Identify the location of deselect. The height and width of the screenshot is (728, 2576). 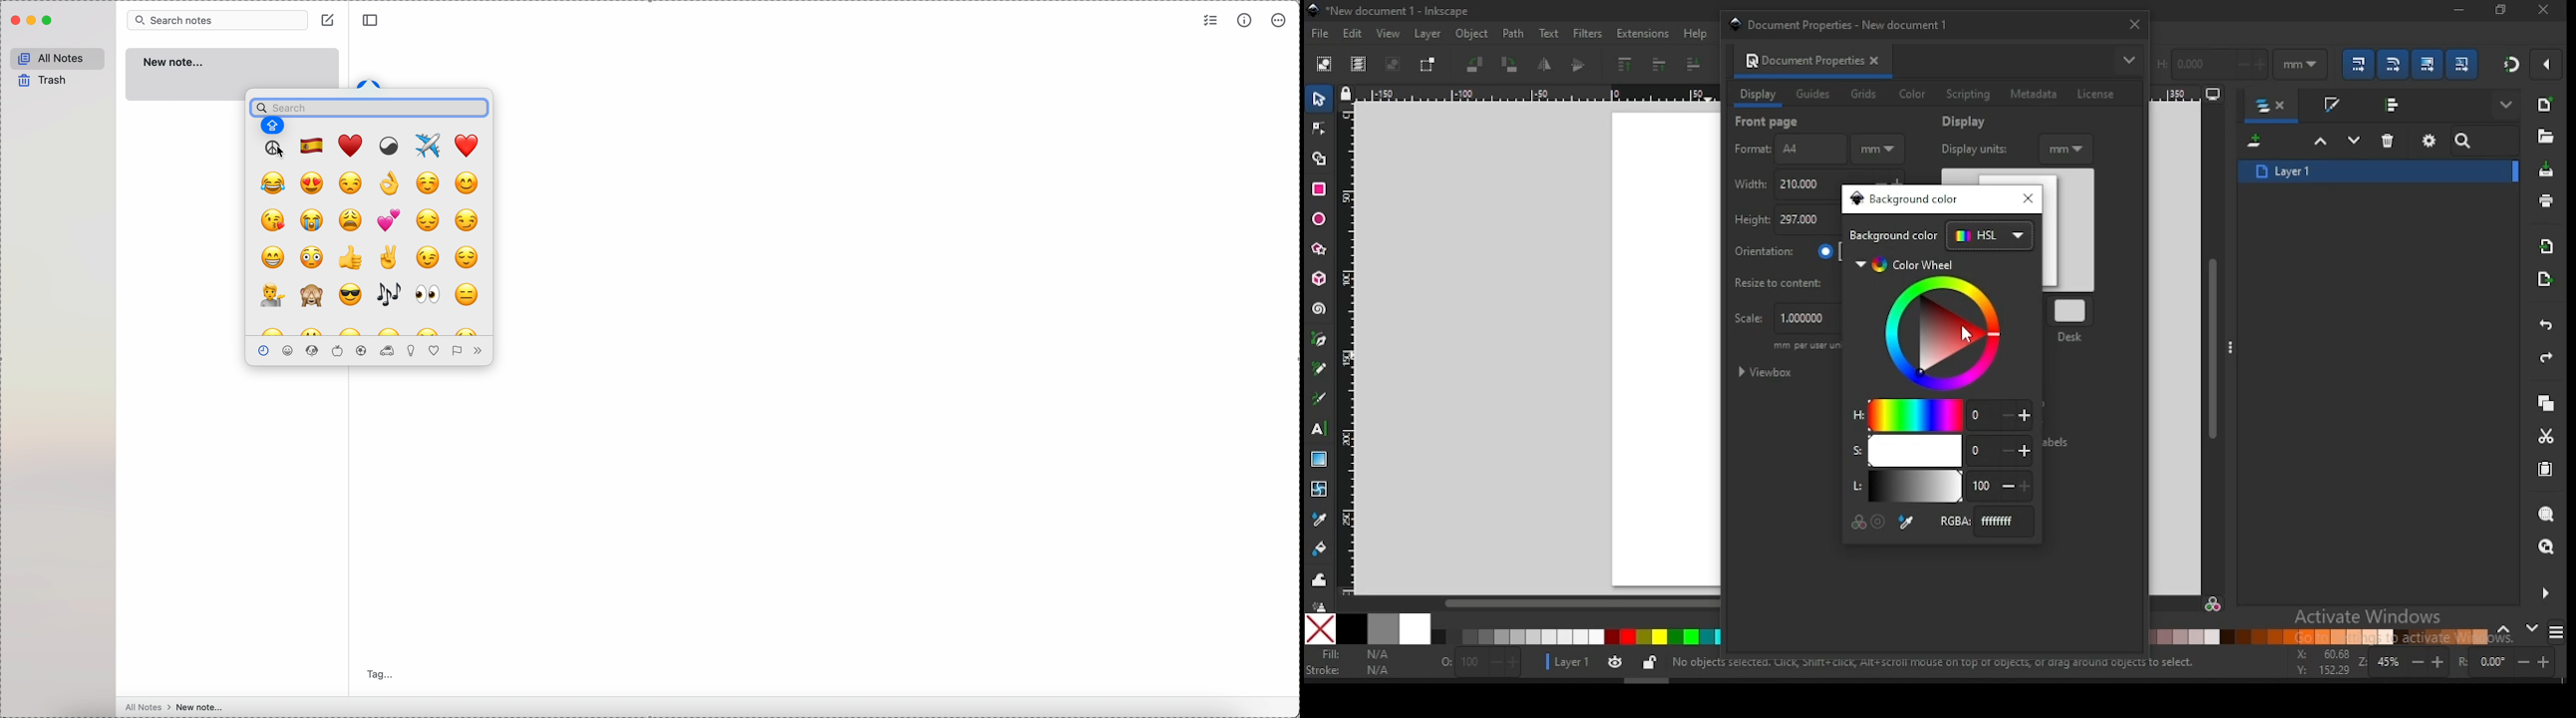
(1390, 65).